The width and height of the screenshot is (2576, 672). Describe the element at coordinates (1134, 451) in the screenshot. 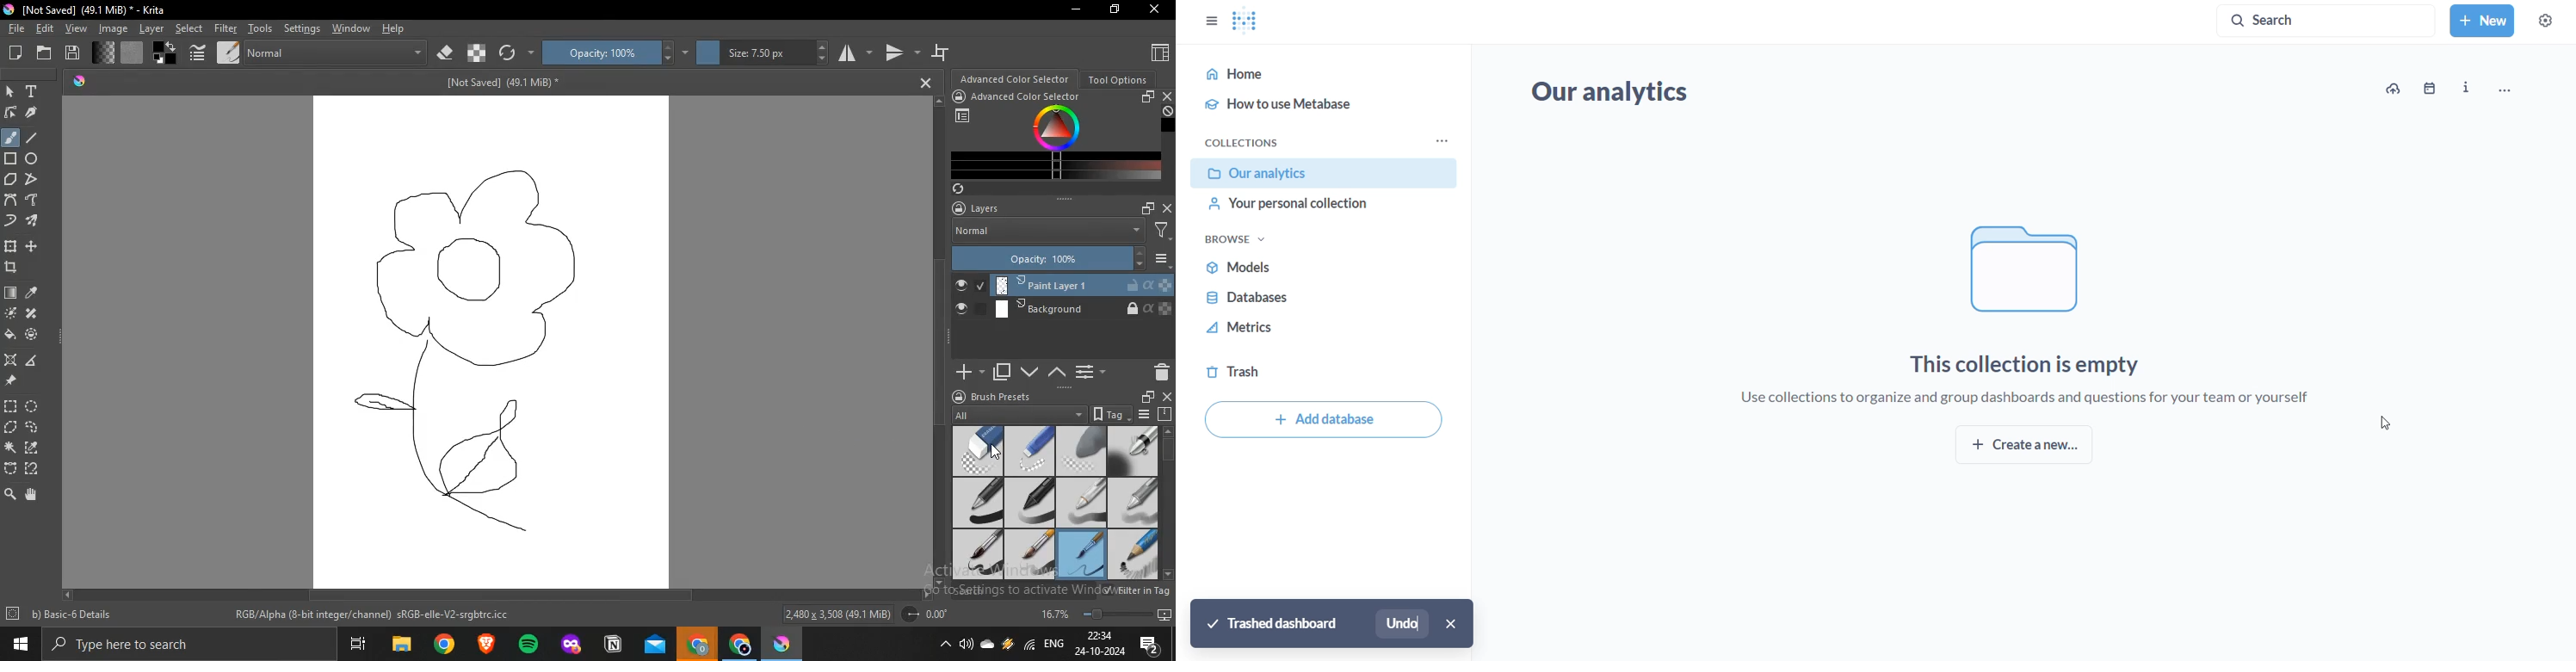

I see `airbrush soft` at that location.